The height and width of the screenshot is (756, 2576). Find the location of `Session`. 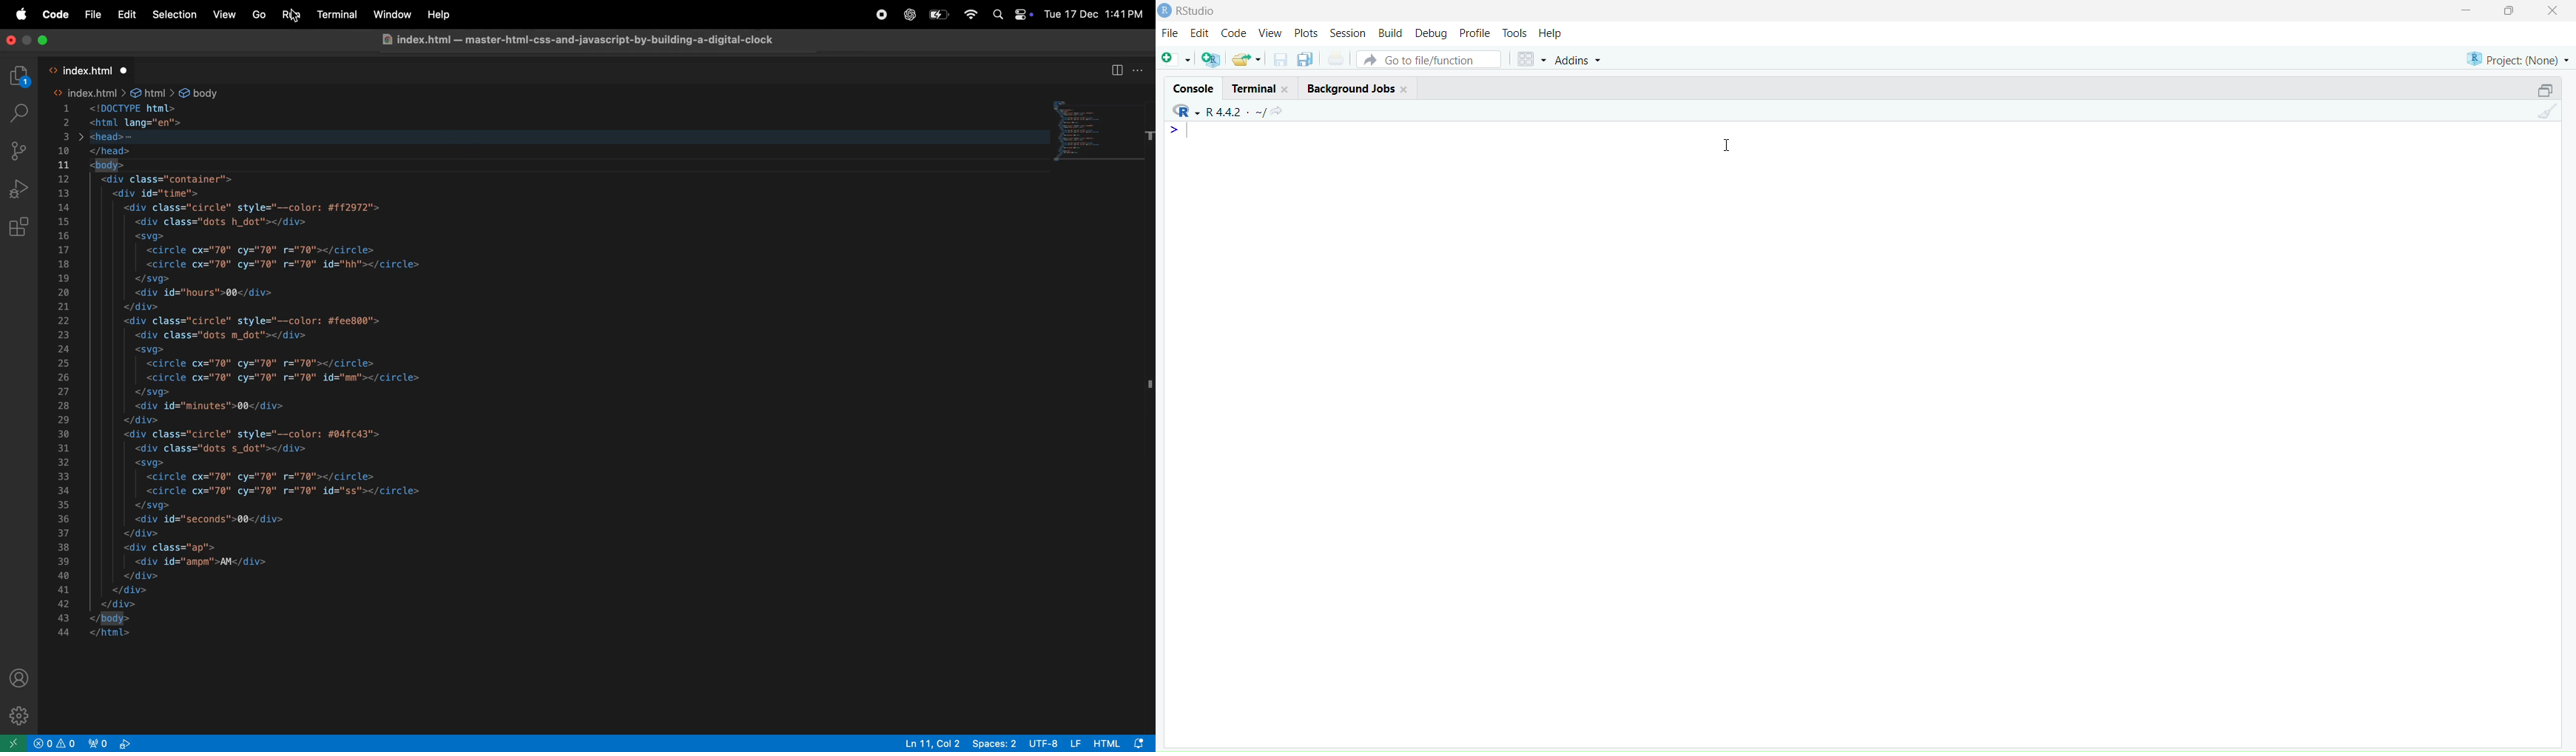

Session is located at coordinates (1346, 33).